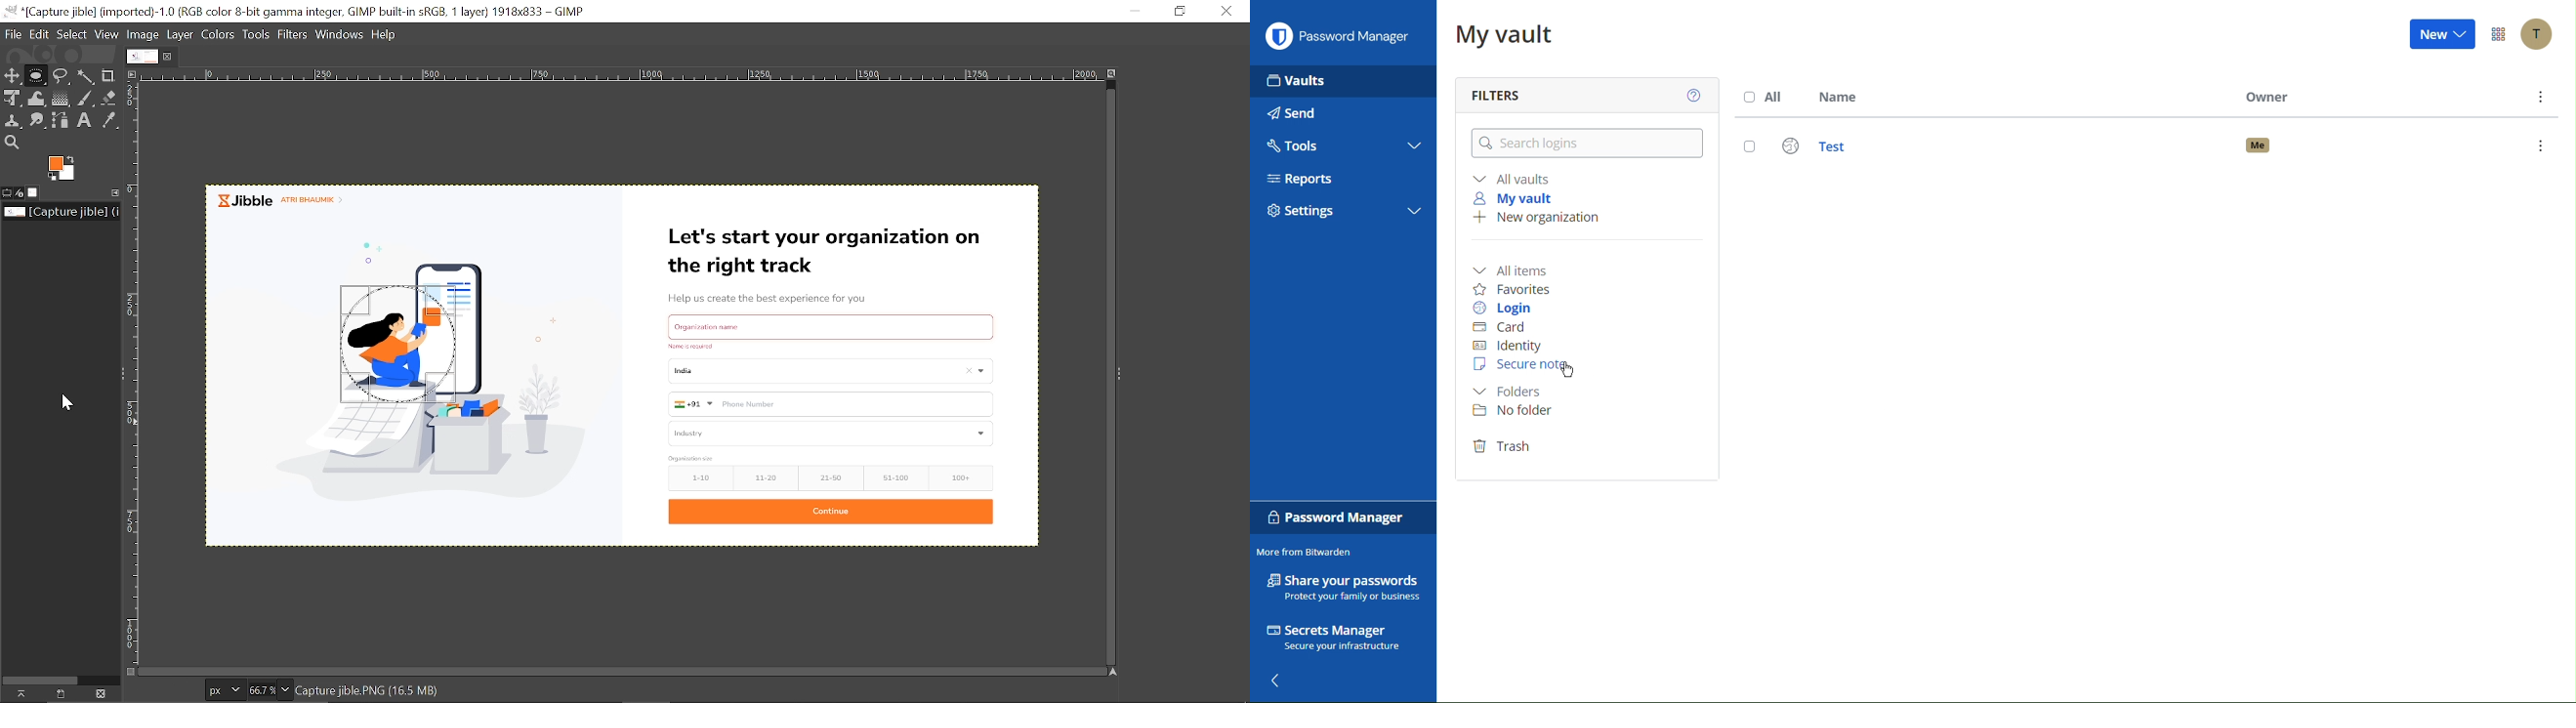  What do you see at coordinates (258, 34) in the screenshot?
I see `Tools` at bounding box center [258, 34].